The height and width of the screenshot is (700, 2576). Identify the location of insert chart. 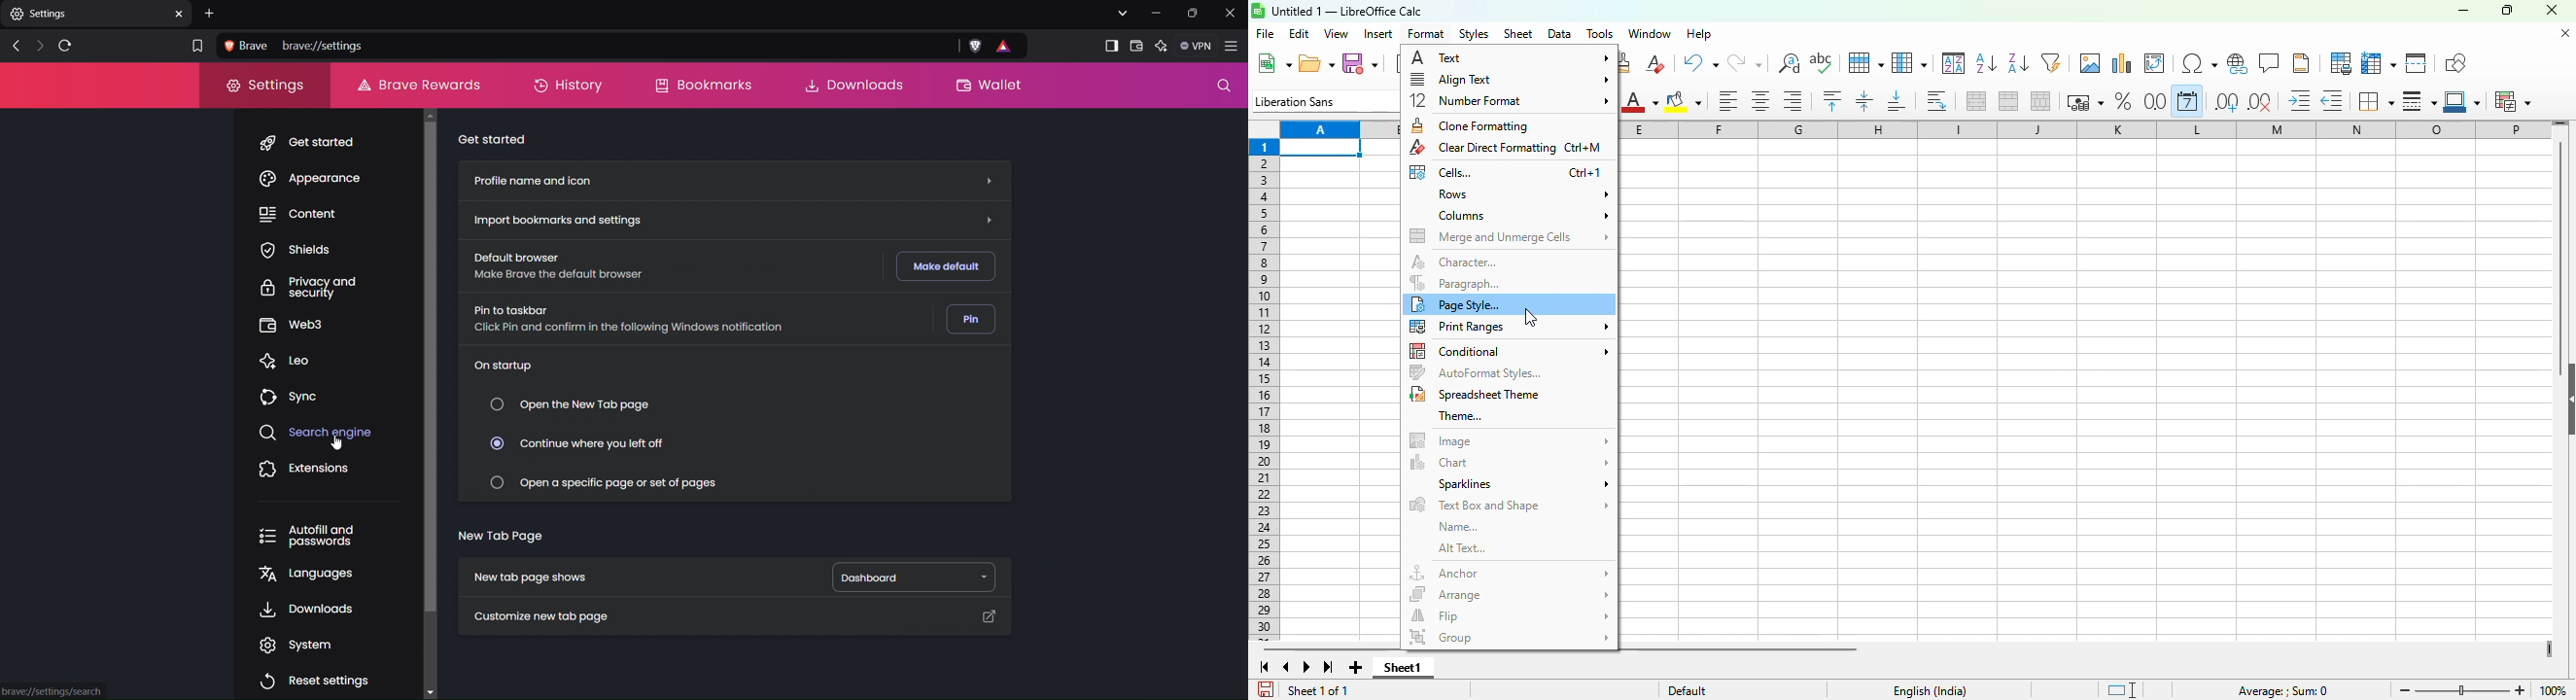
(2121, 63).